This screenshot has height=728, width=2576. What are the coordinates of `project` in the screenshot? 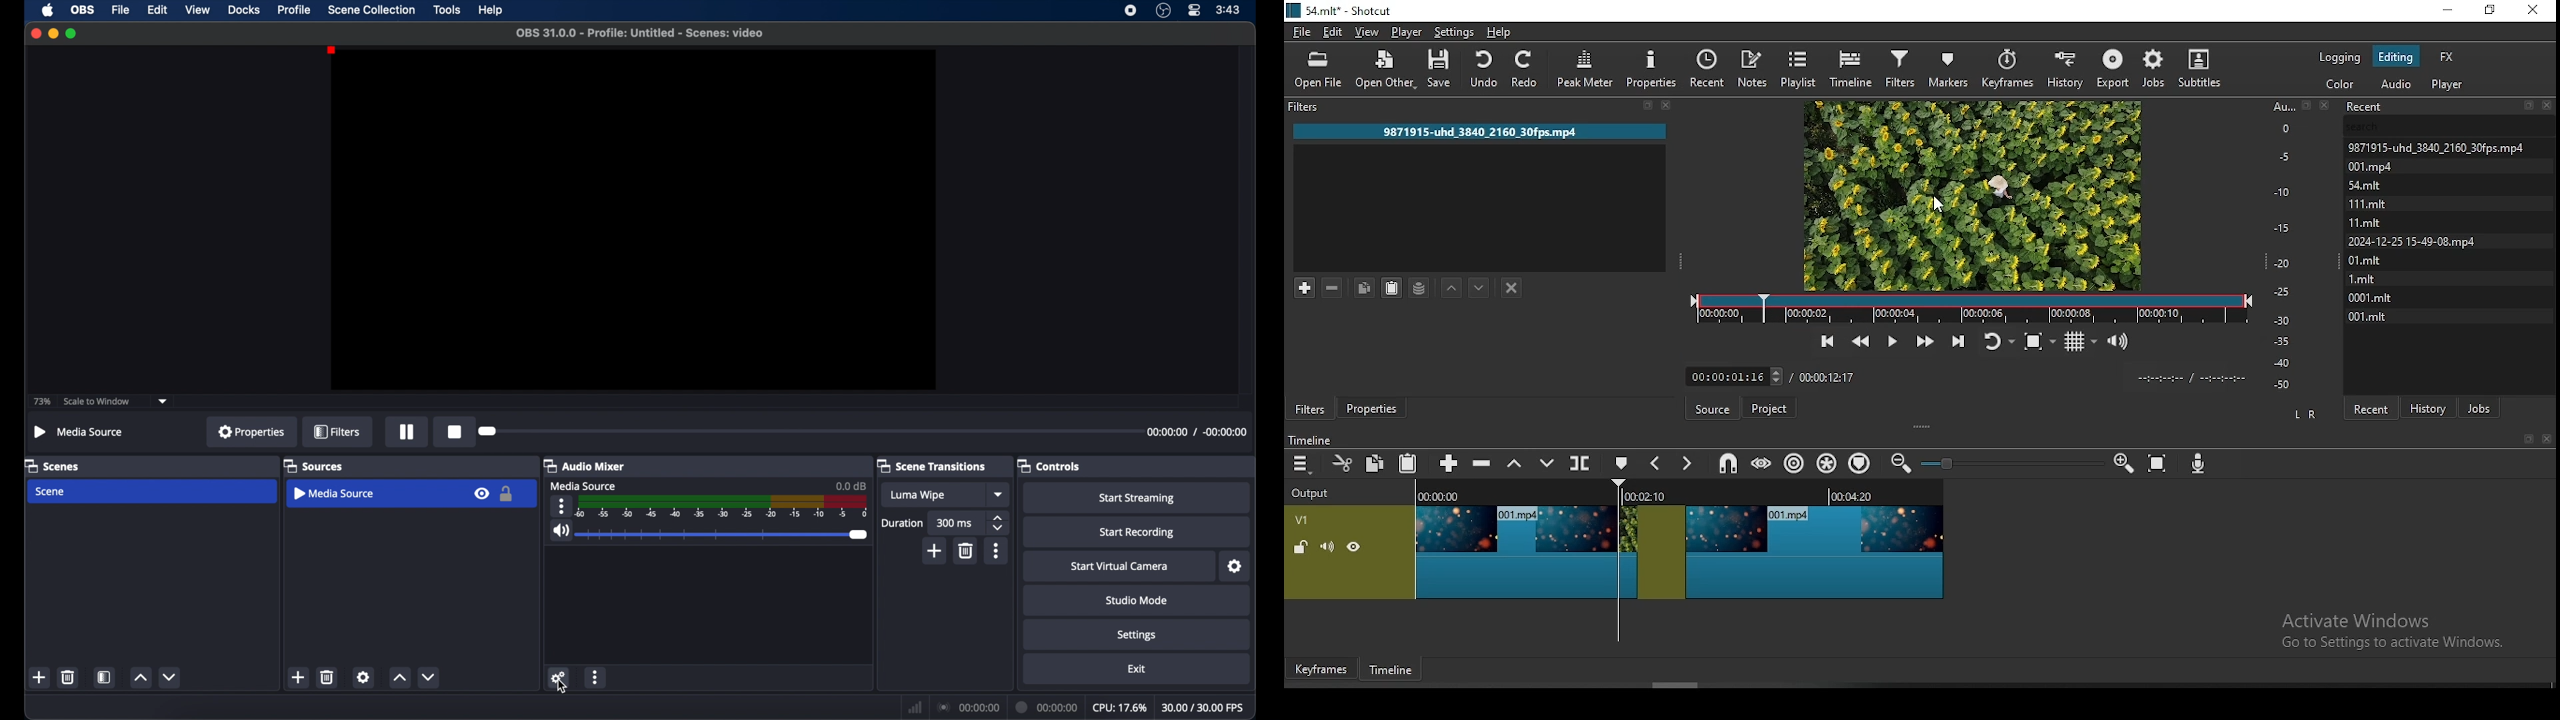 It's located at (1768, 410).